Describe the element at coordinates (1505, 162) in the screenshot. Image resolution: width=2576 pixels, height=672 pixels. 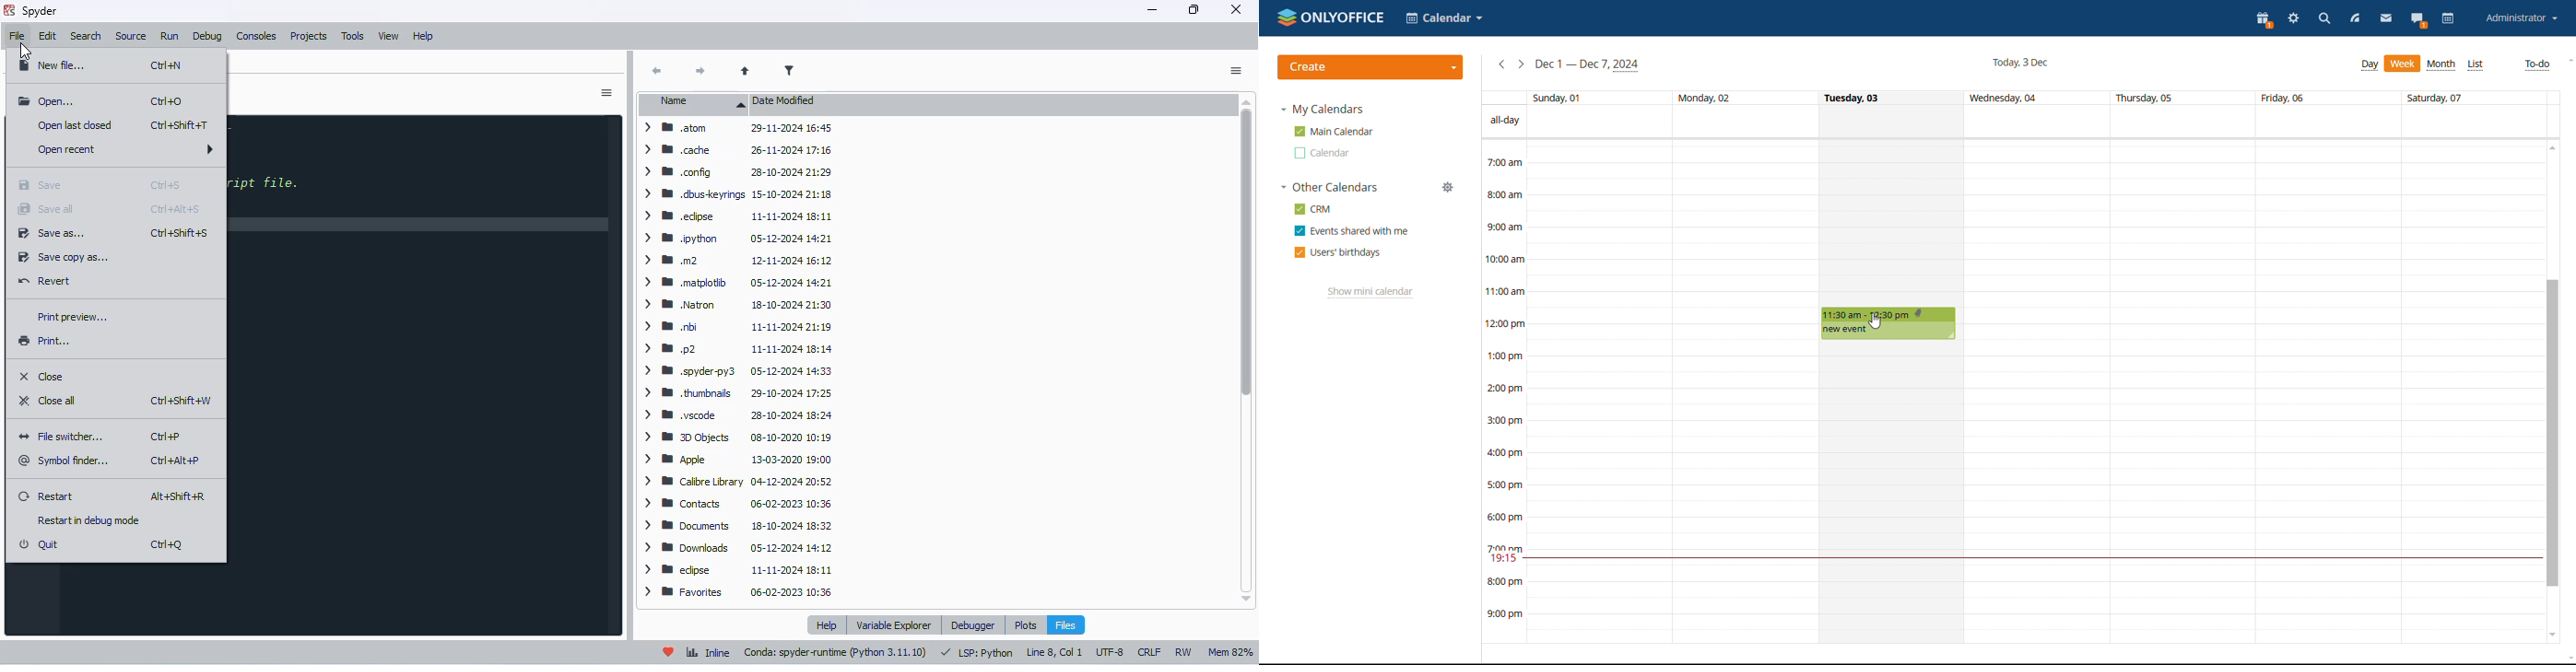
I see `7:00 am` at that location.